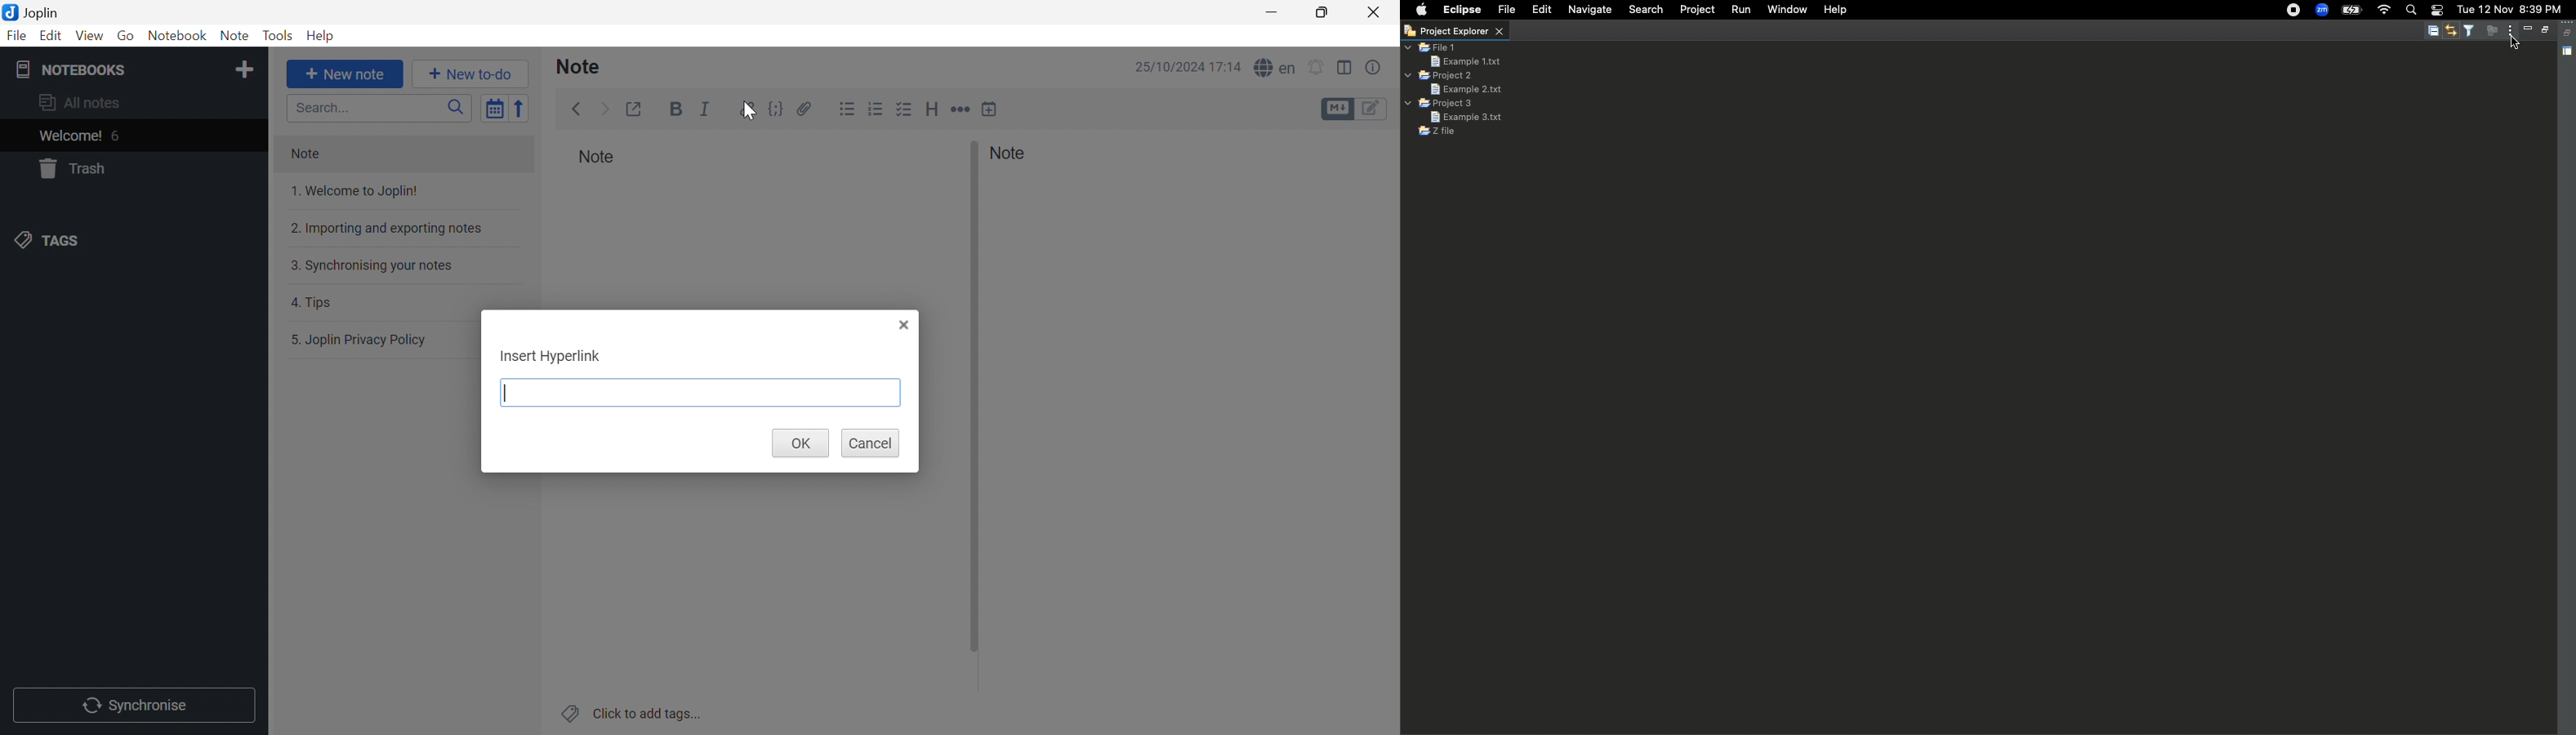 This screenshot has height=756, width=2576. Describe the element at coordinates (1374, 109) in the screenshot. I see `Toggle editors` at that location.